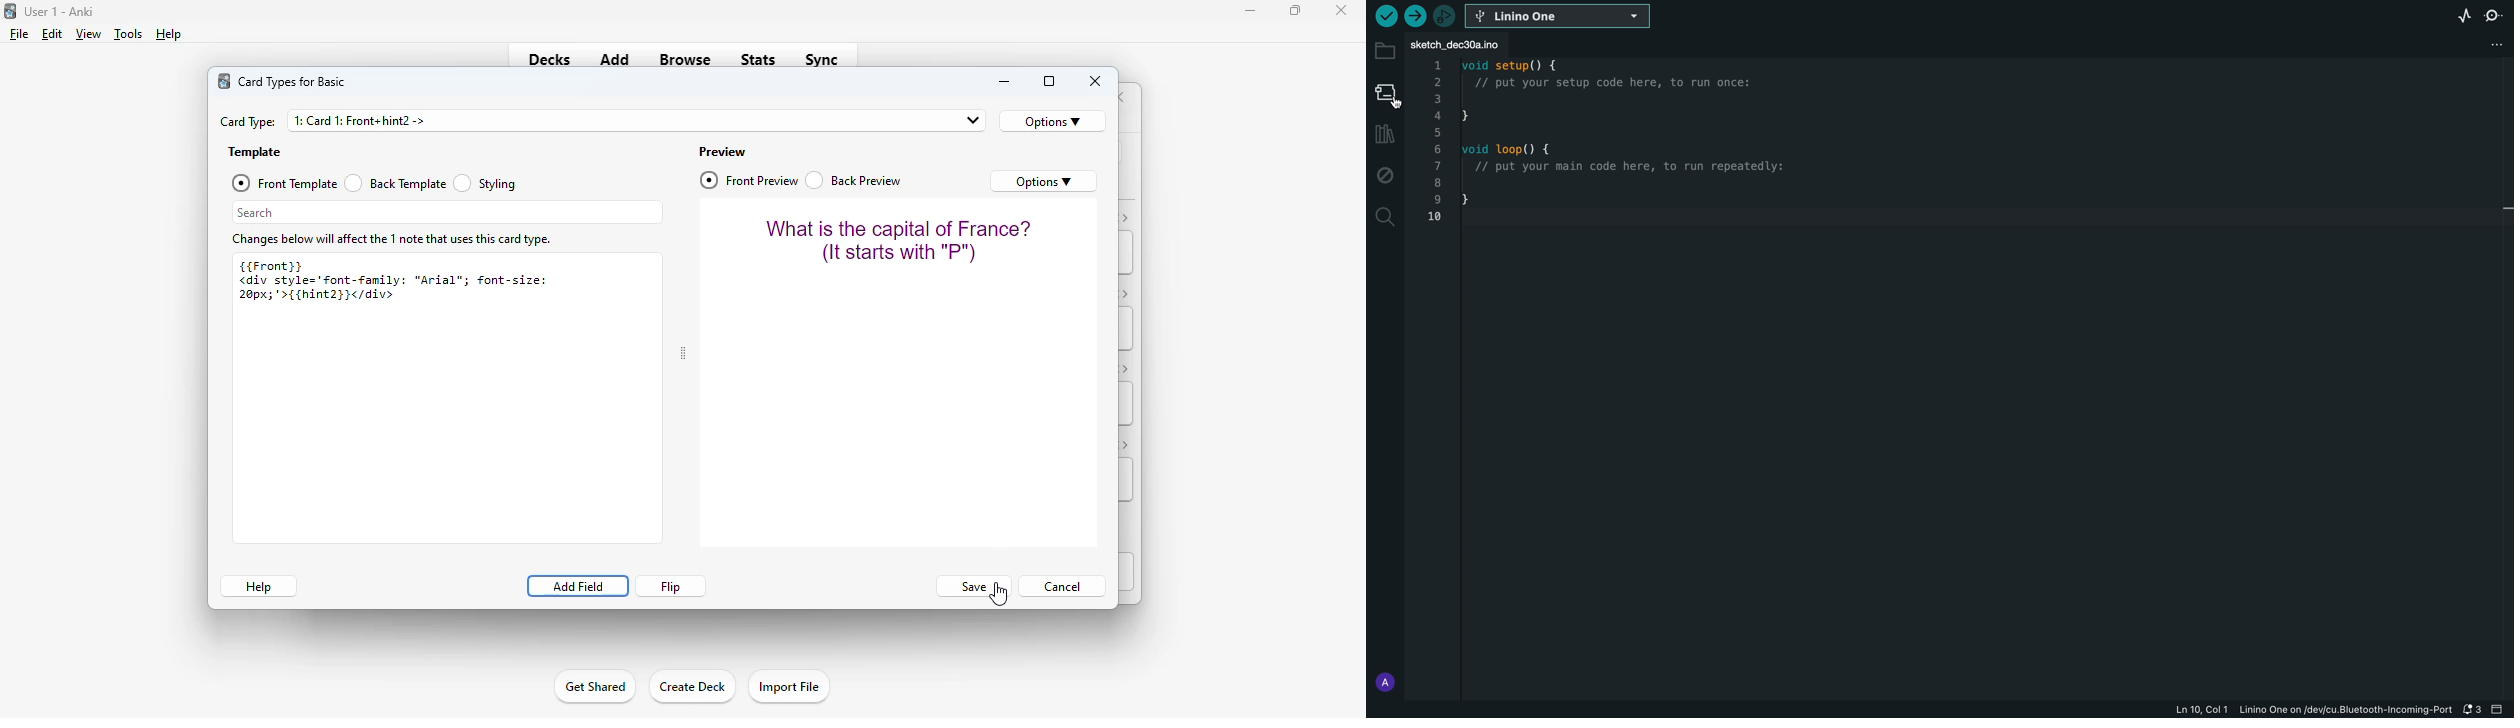  What do you see at coordinates (362, 121) in the screenshot?
I see `1: Card 1: Front+hint2 ->` at bounding box center [362, 121].